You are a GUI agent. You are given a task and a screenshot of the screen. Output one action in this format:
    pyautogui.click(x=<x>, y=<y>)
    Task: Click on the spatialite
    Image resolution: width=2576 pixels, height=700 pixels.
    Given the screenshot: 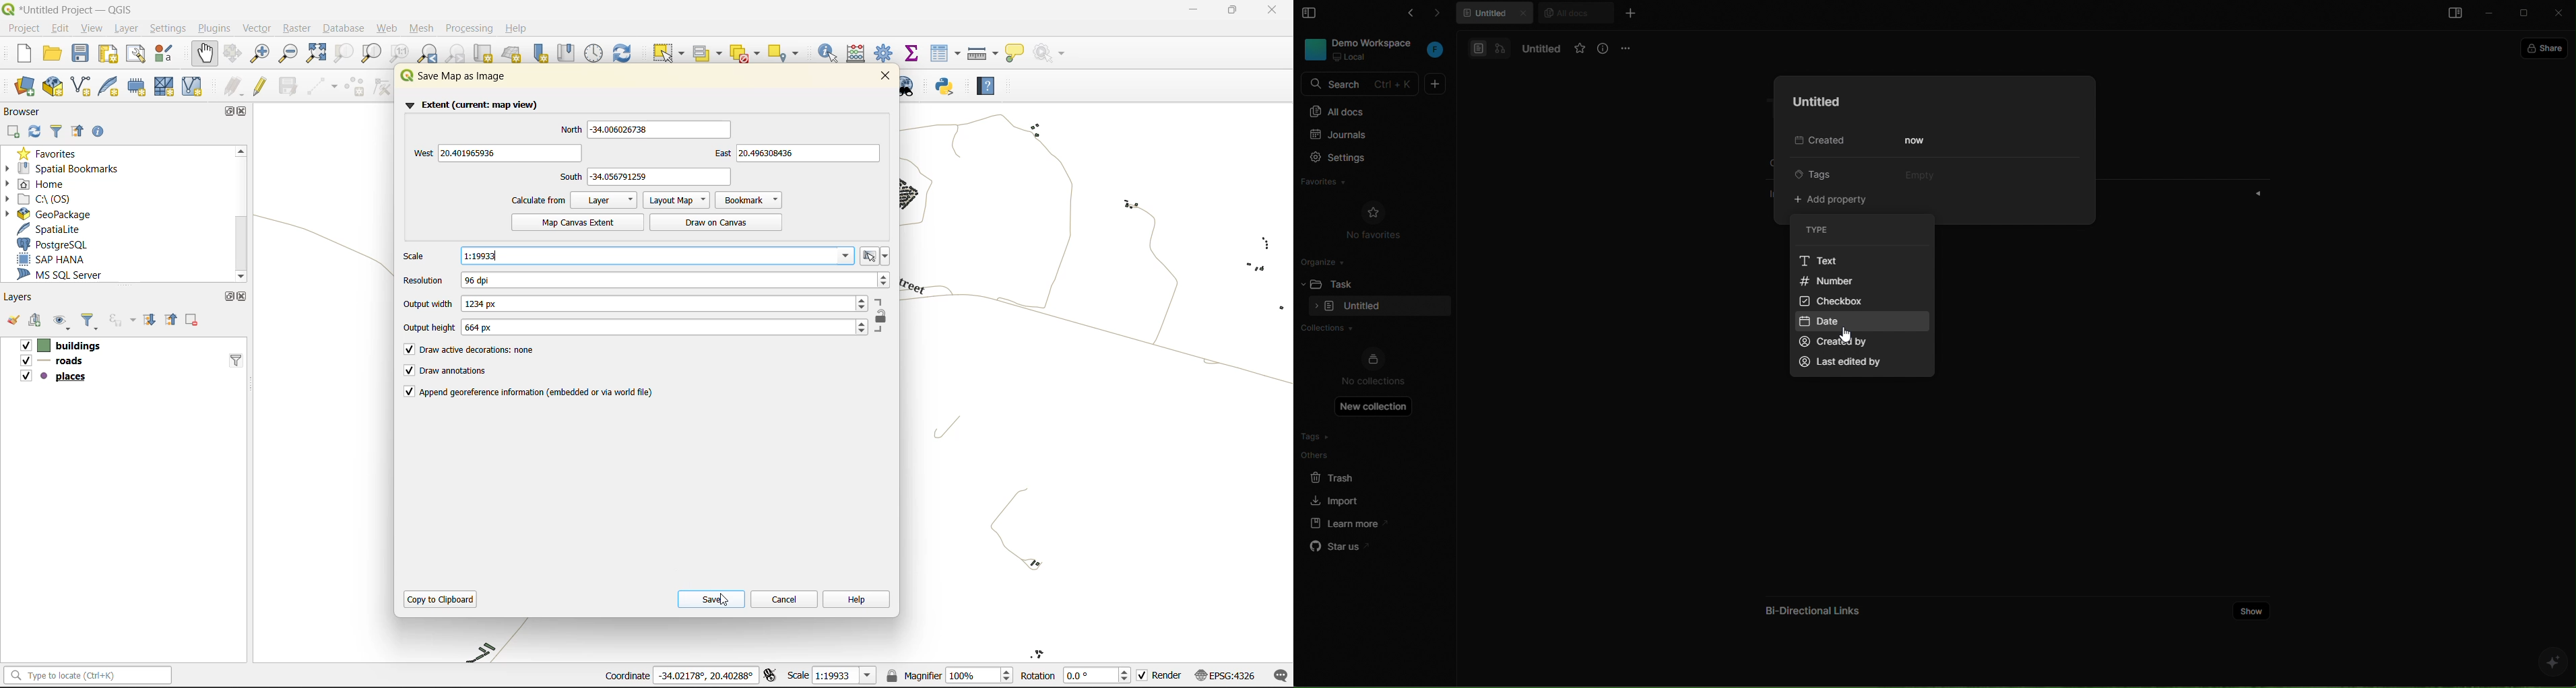 What is the action you would take?
    pyautogui.click(x=53, y=228)
    